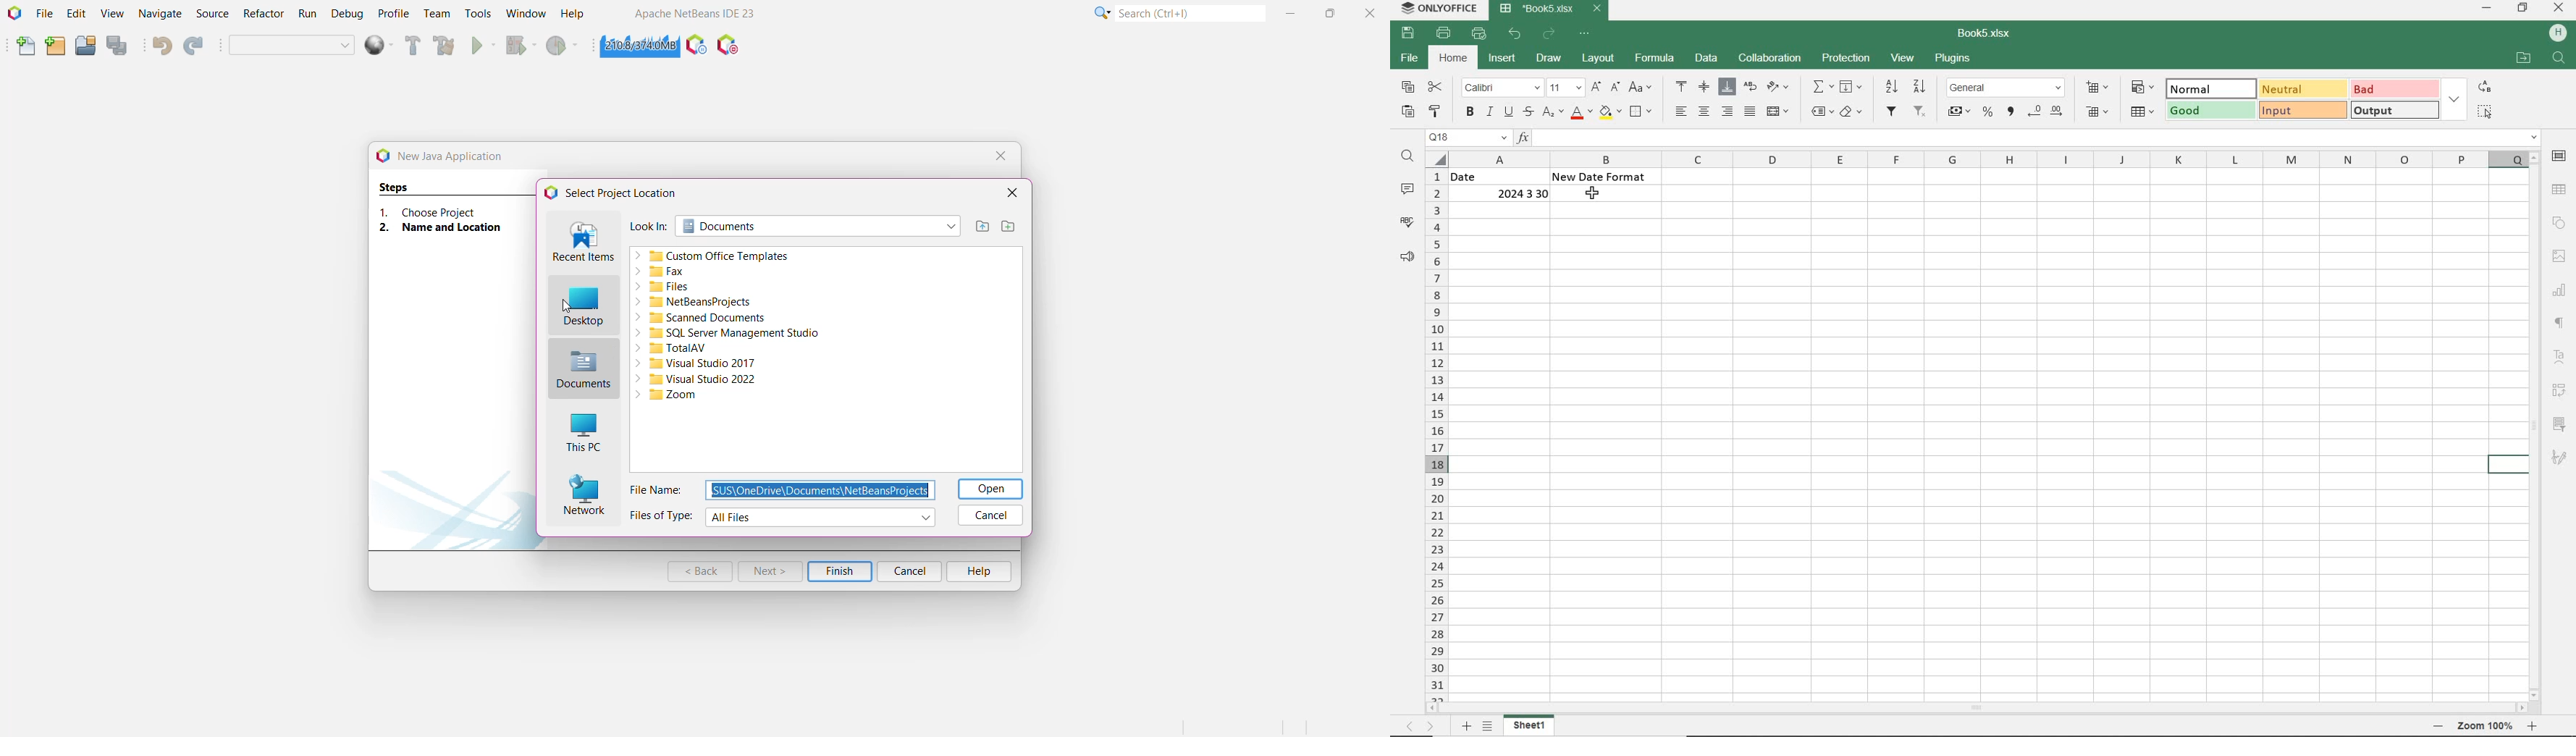 This screenshot has width=2576, height=756. What do you see at coordinates (1772, 59) in the screenshot?
I see `COLLABORATION` at bounding box center [1772, 59].